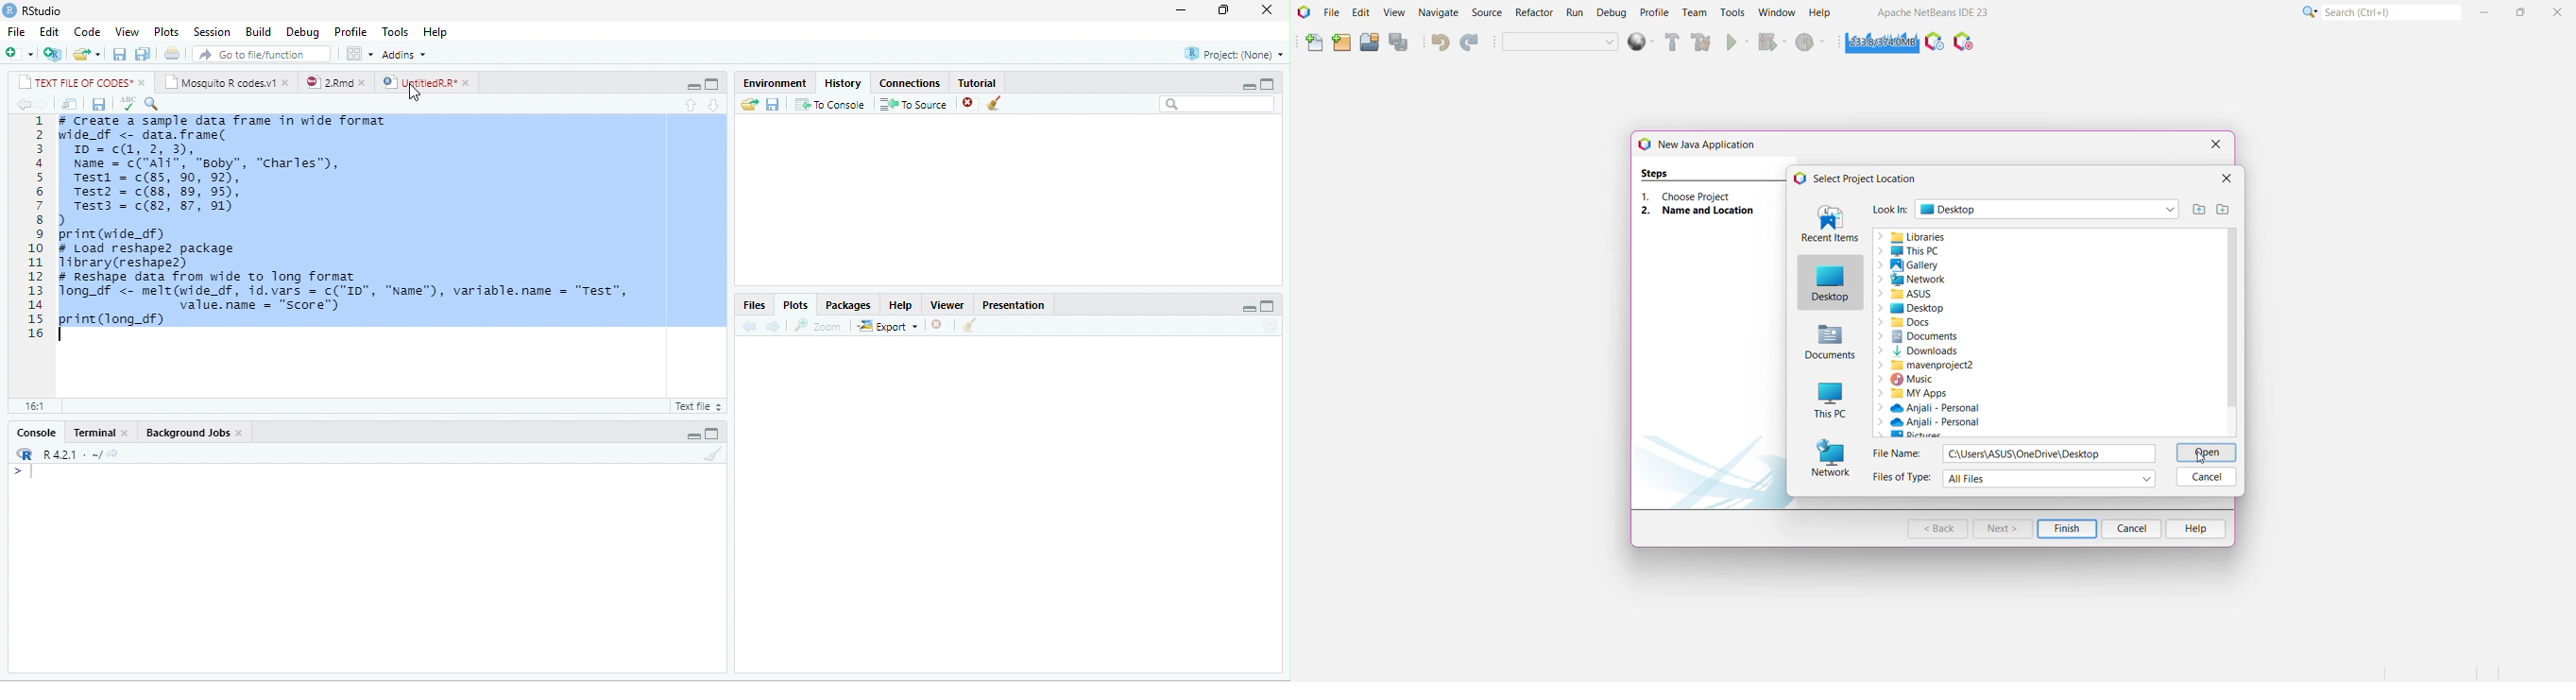  What do you see at coordinates (1223, 10) in the screenshot?
I see `resize` at bounding box center [1223, 10].